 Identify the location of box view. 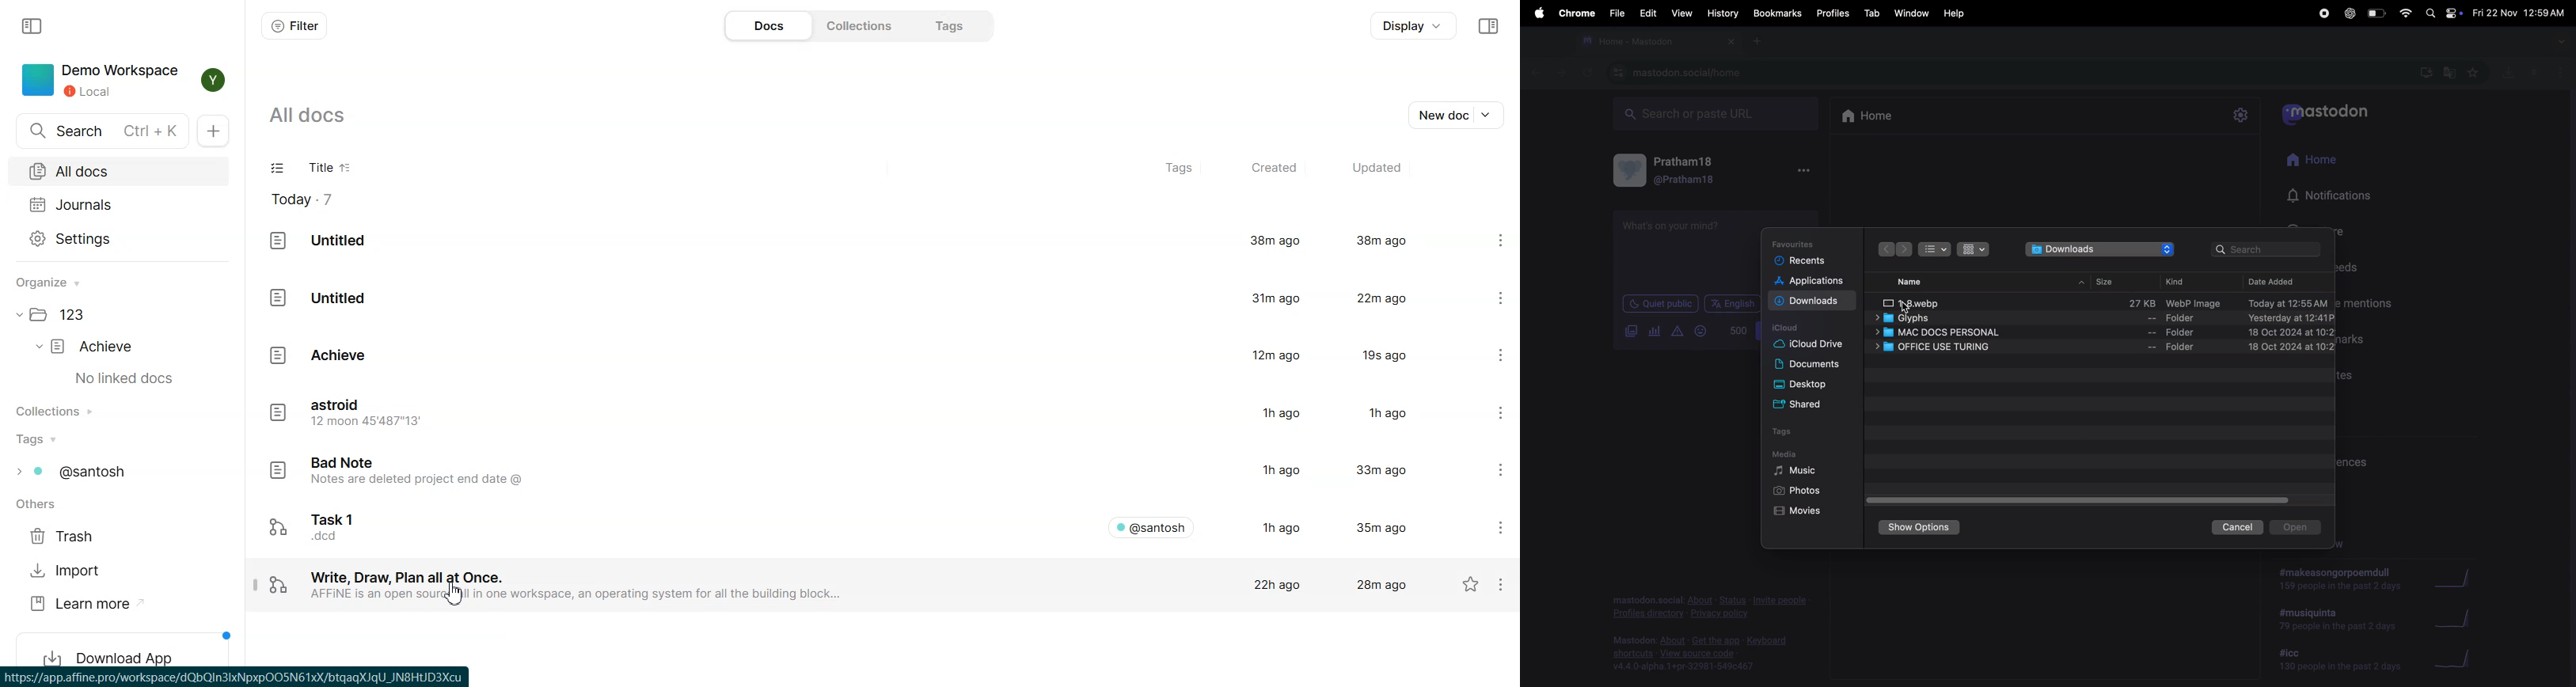
(1972, 249).